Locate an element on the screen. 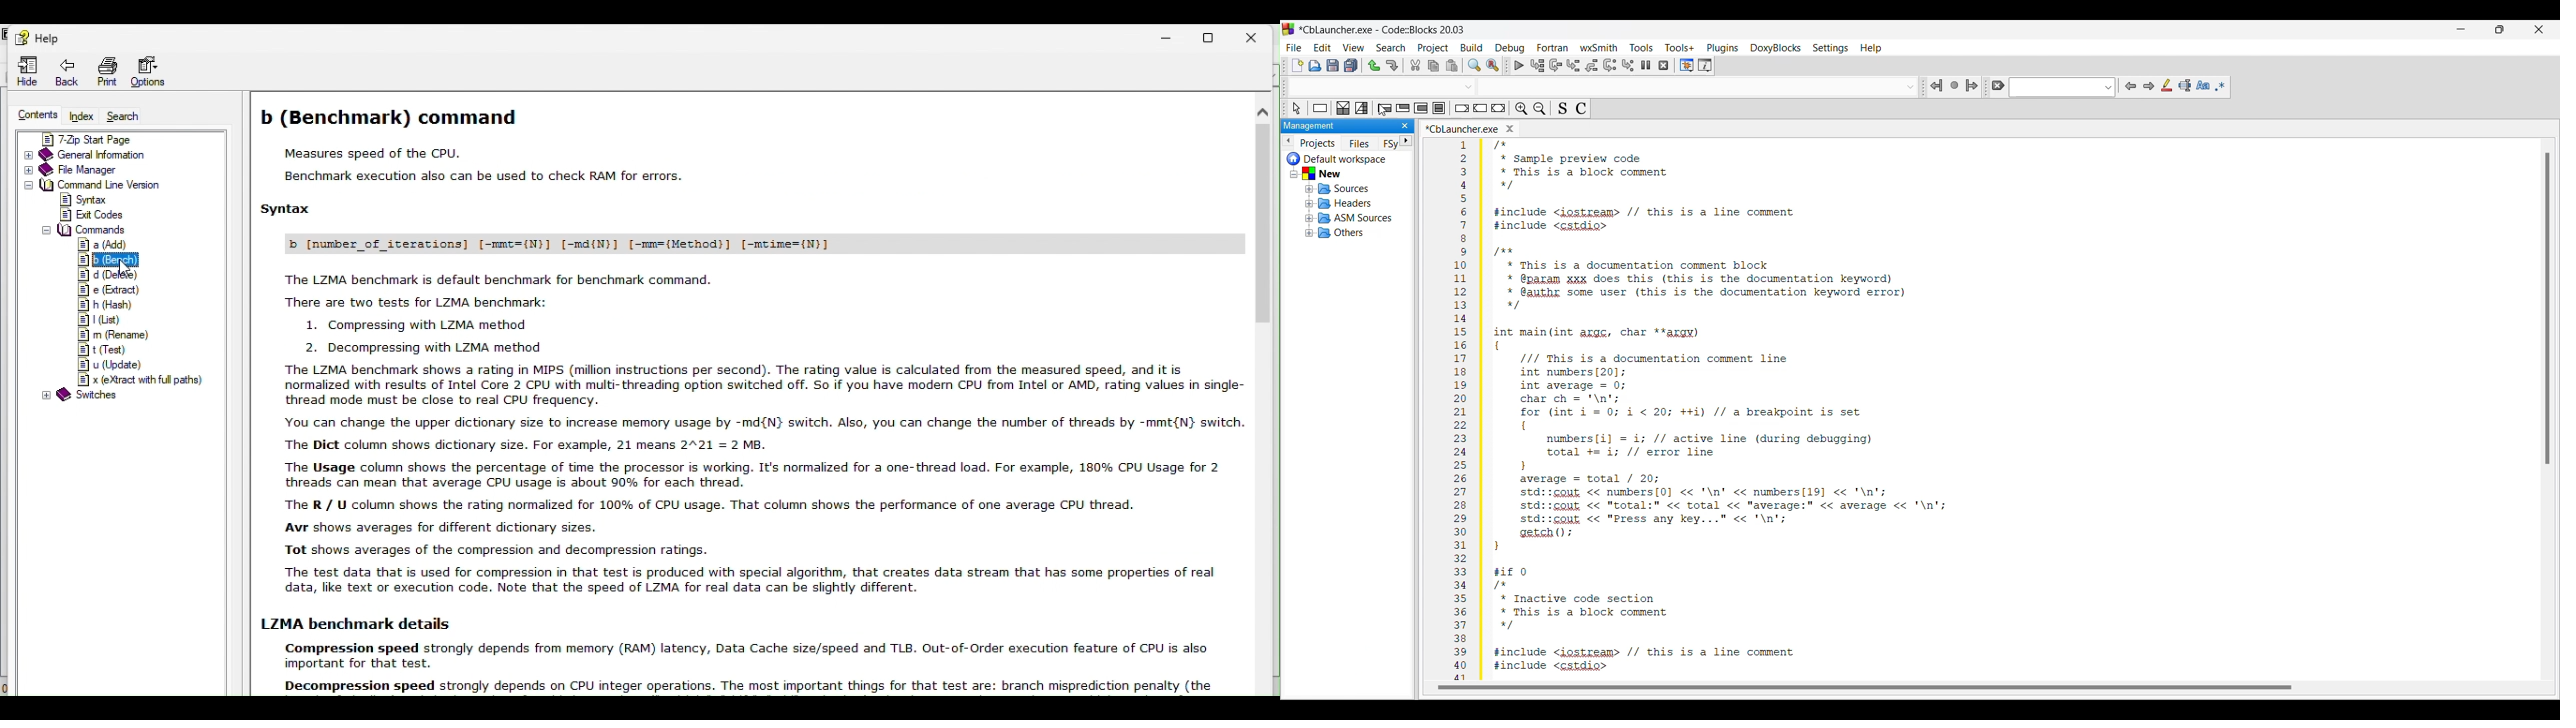 This screenshot has height=728, width=2576. calculate  is located at coordinates (1504, 128).